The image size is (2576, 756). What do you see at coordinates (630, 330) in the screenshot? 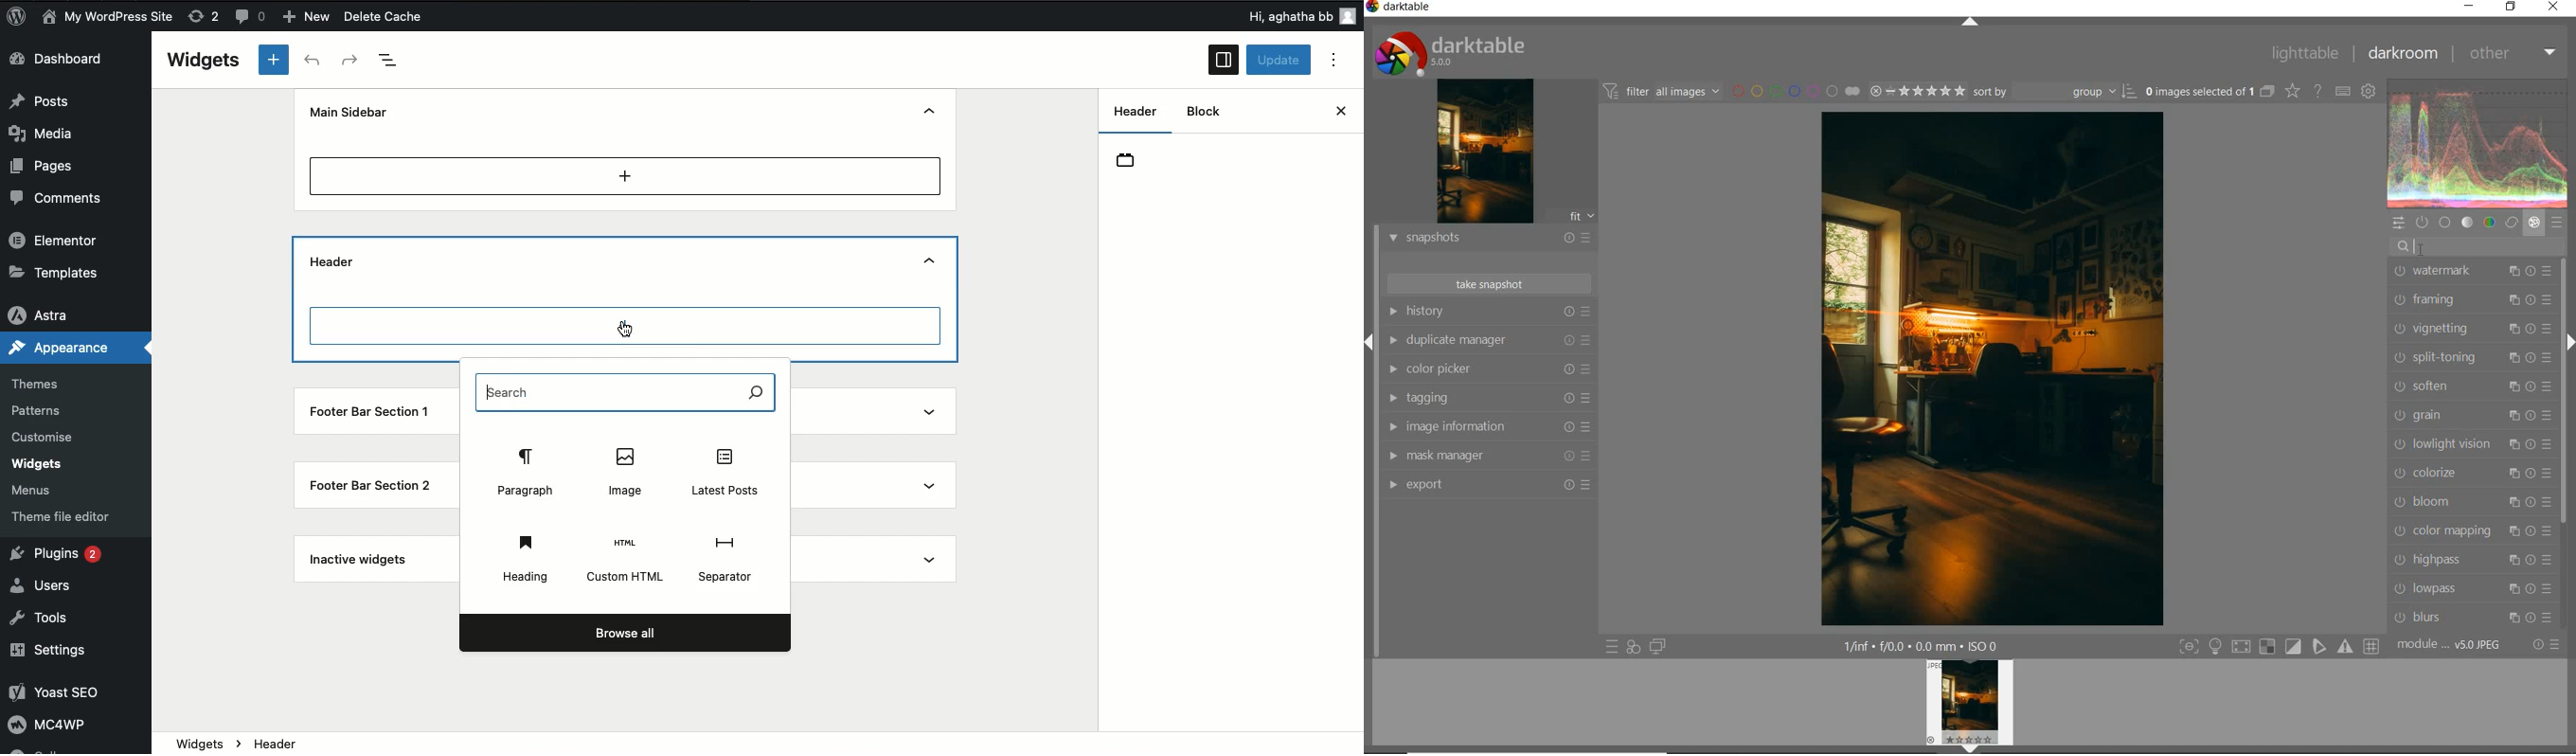
I see `cursor` at bounding box center [630, 330].